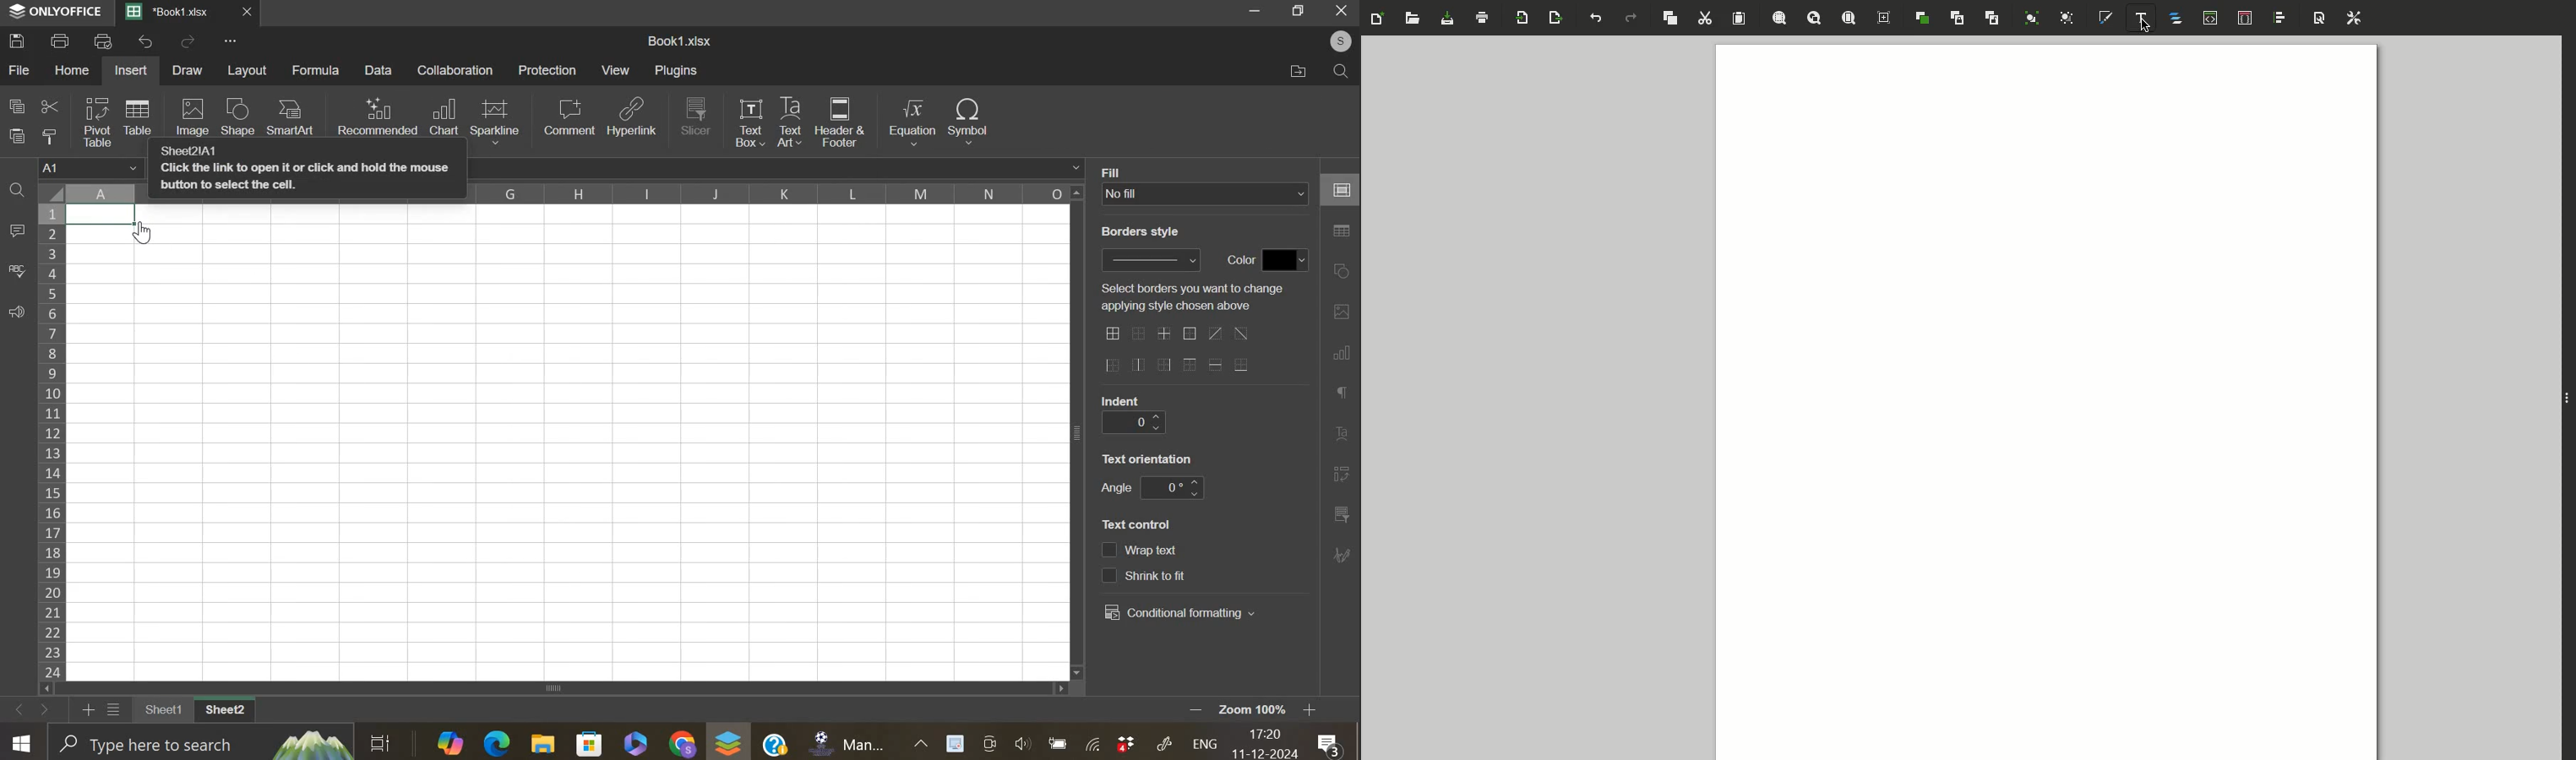 The height and width of the screenshot is (784, 2576). I want to click on move sheets, so click(33, 709).